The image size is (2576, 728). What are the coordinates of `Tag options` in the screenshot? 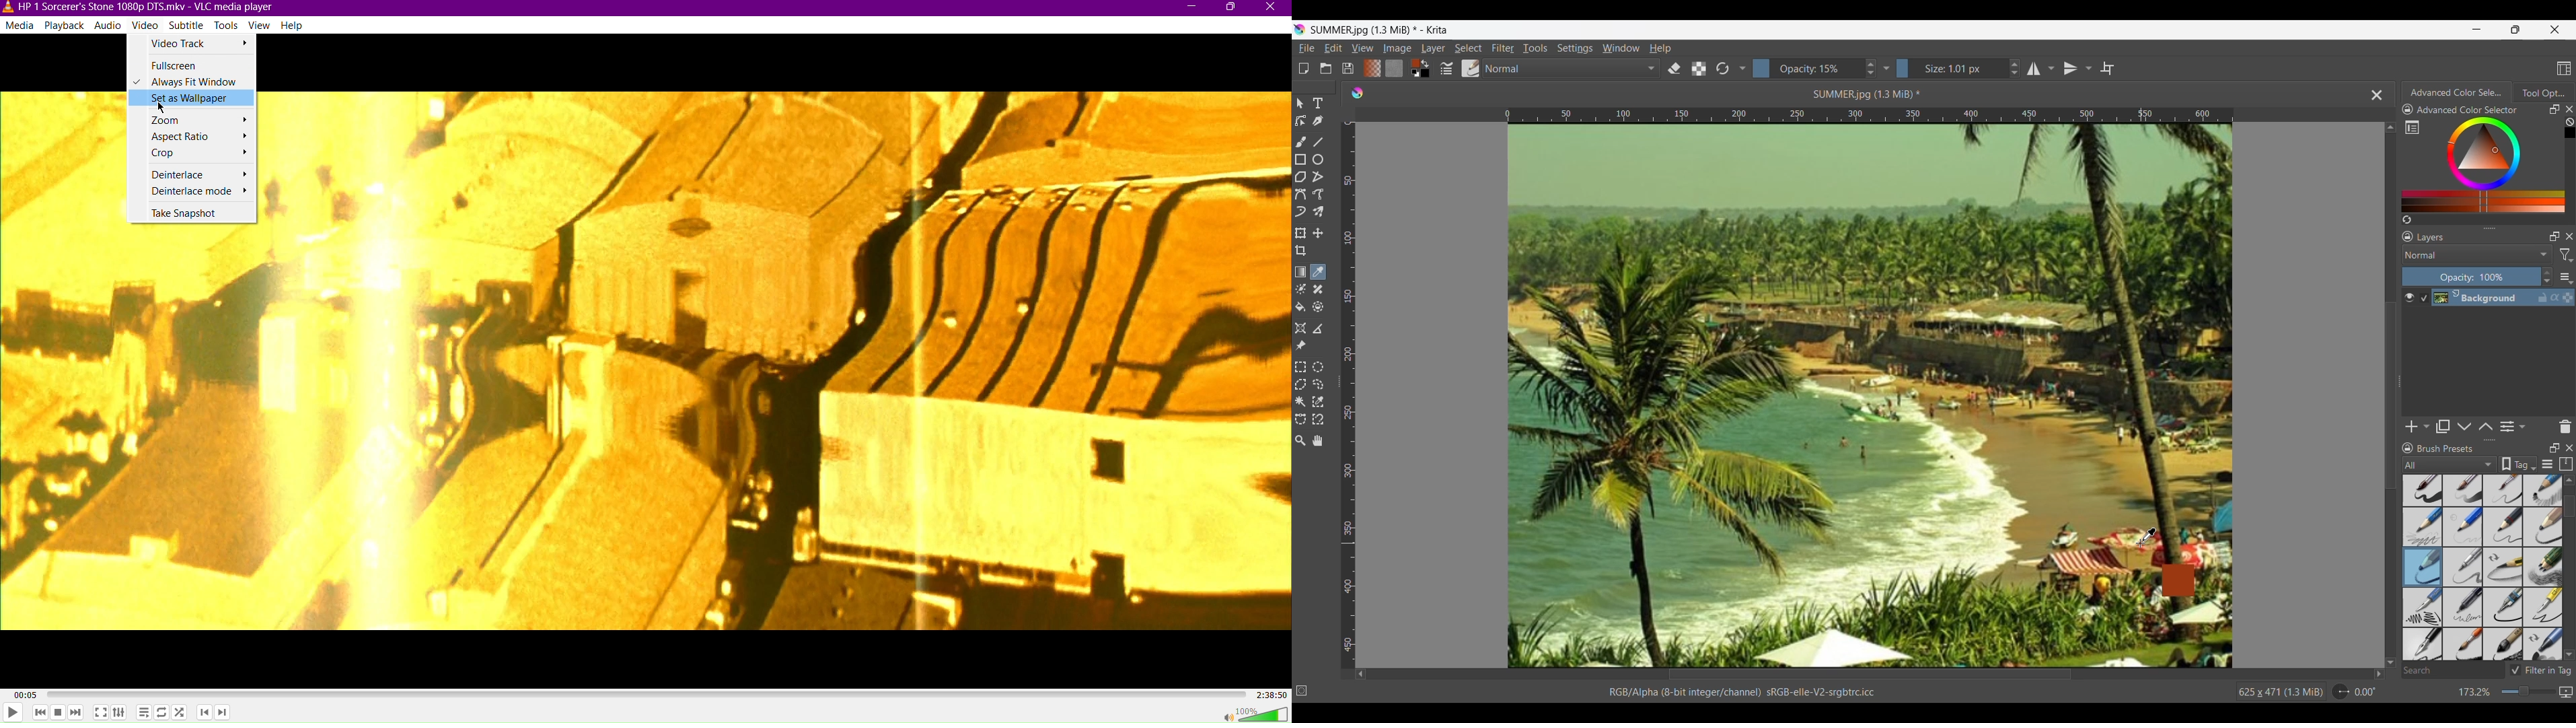 It's located at (2450, 465).